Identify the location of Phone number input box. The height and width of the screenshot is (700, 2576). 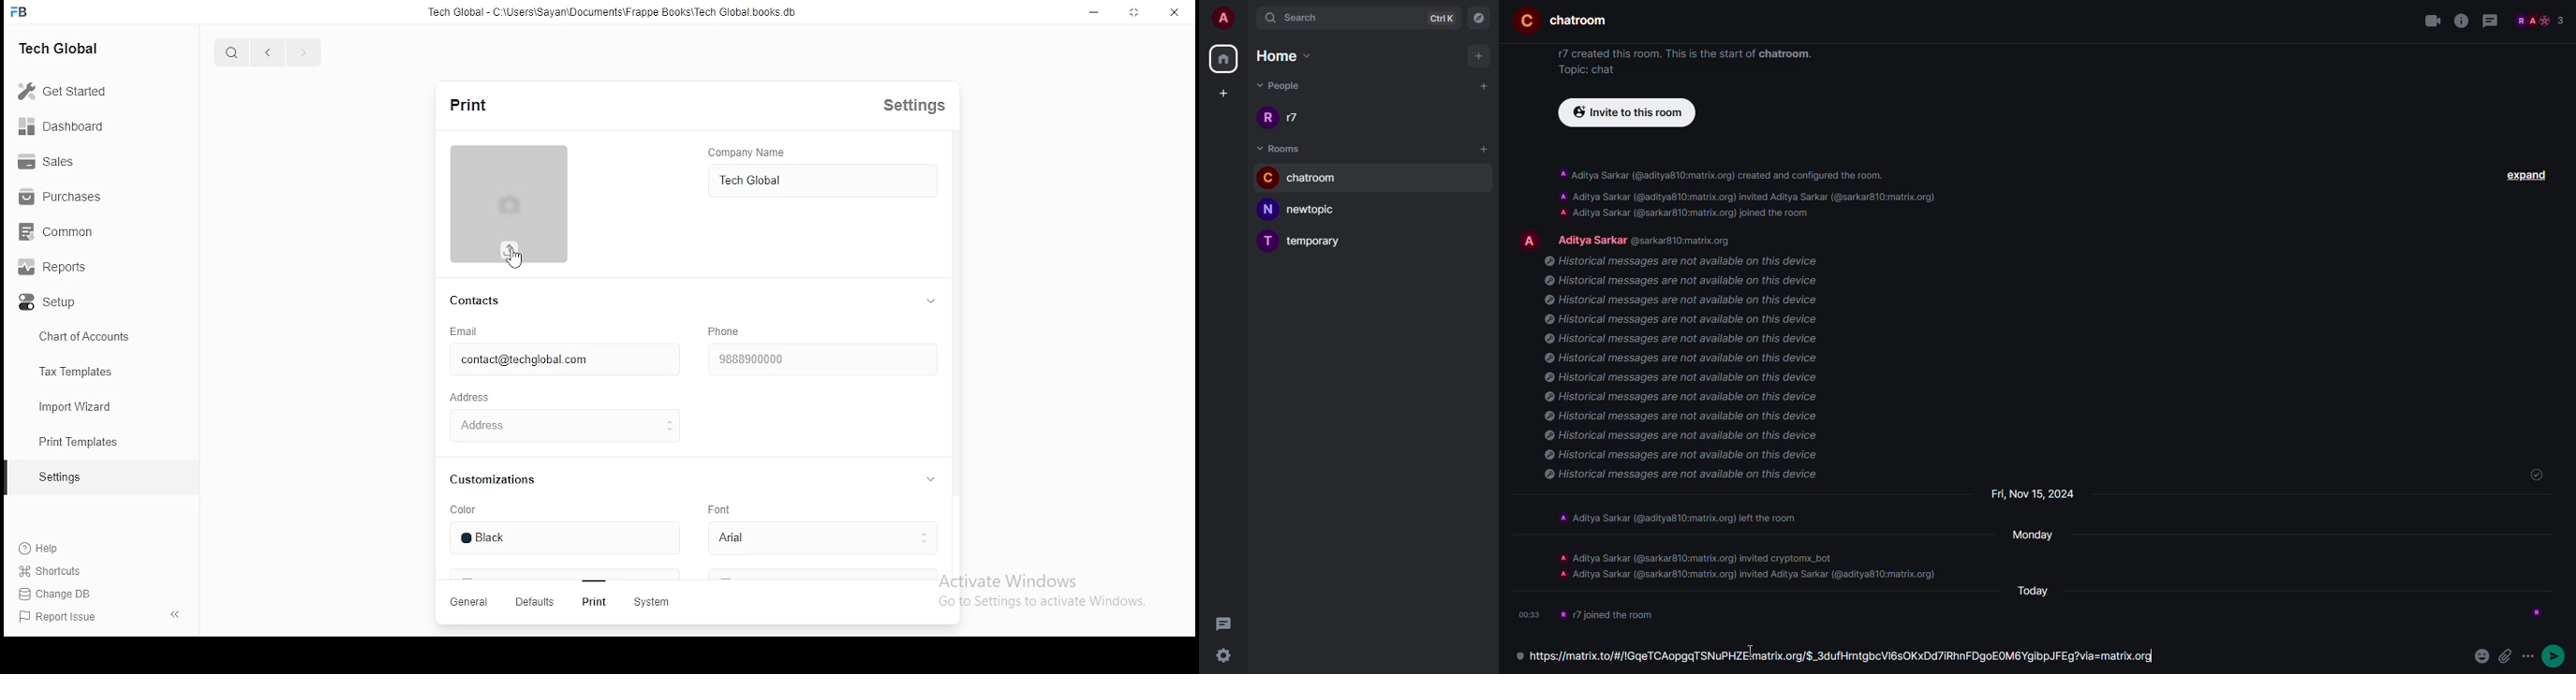
(822, 358).